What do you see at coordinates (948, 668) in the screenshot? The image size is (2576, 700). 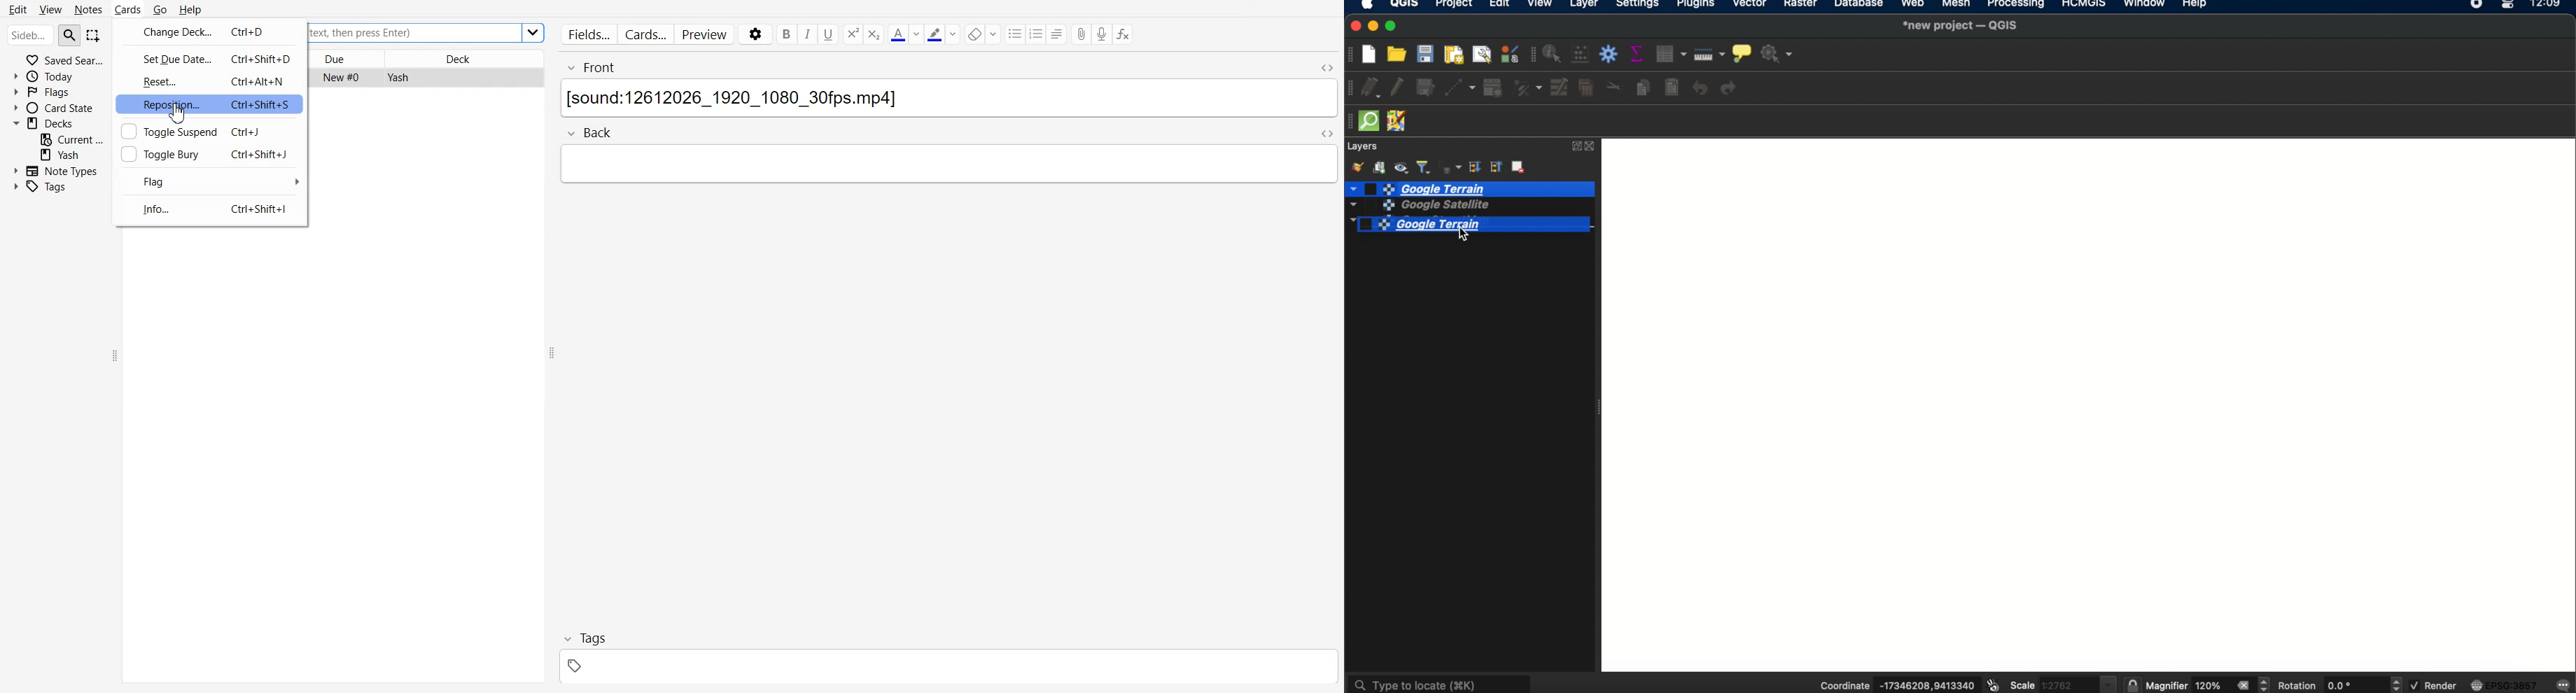 I see `tags` at bounding box center [948, 668].